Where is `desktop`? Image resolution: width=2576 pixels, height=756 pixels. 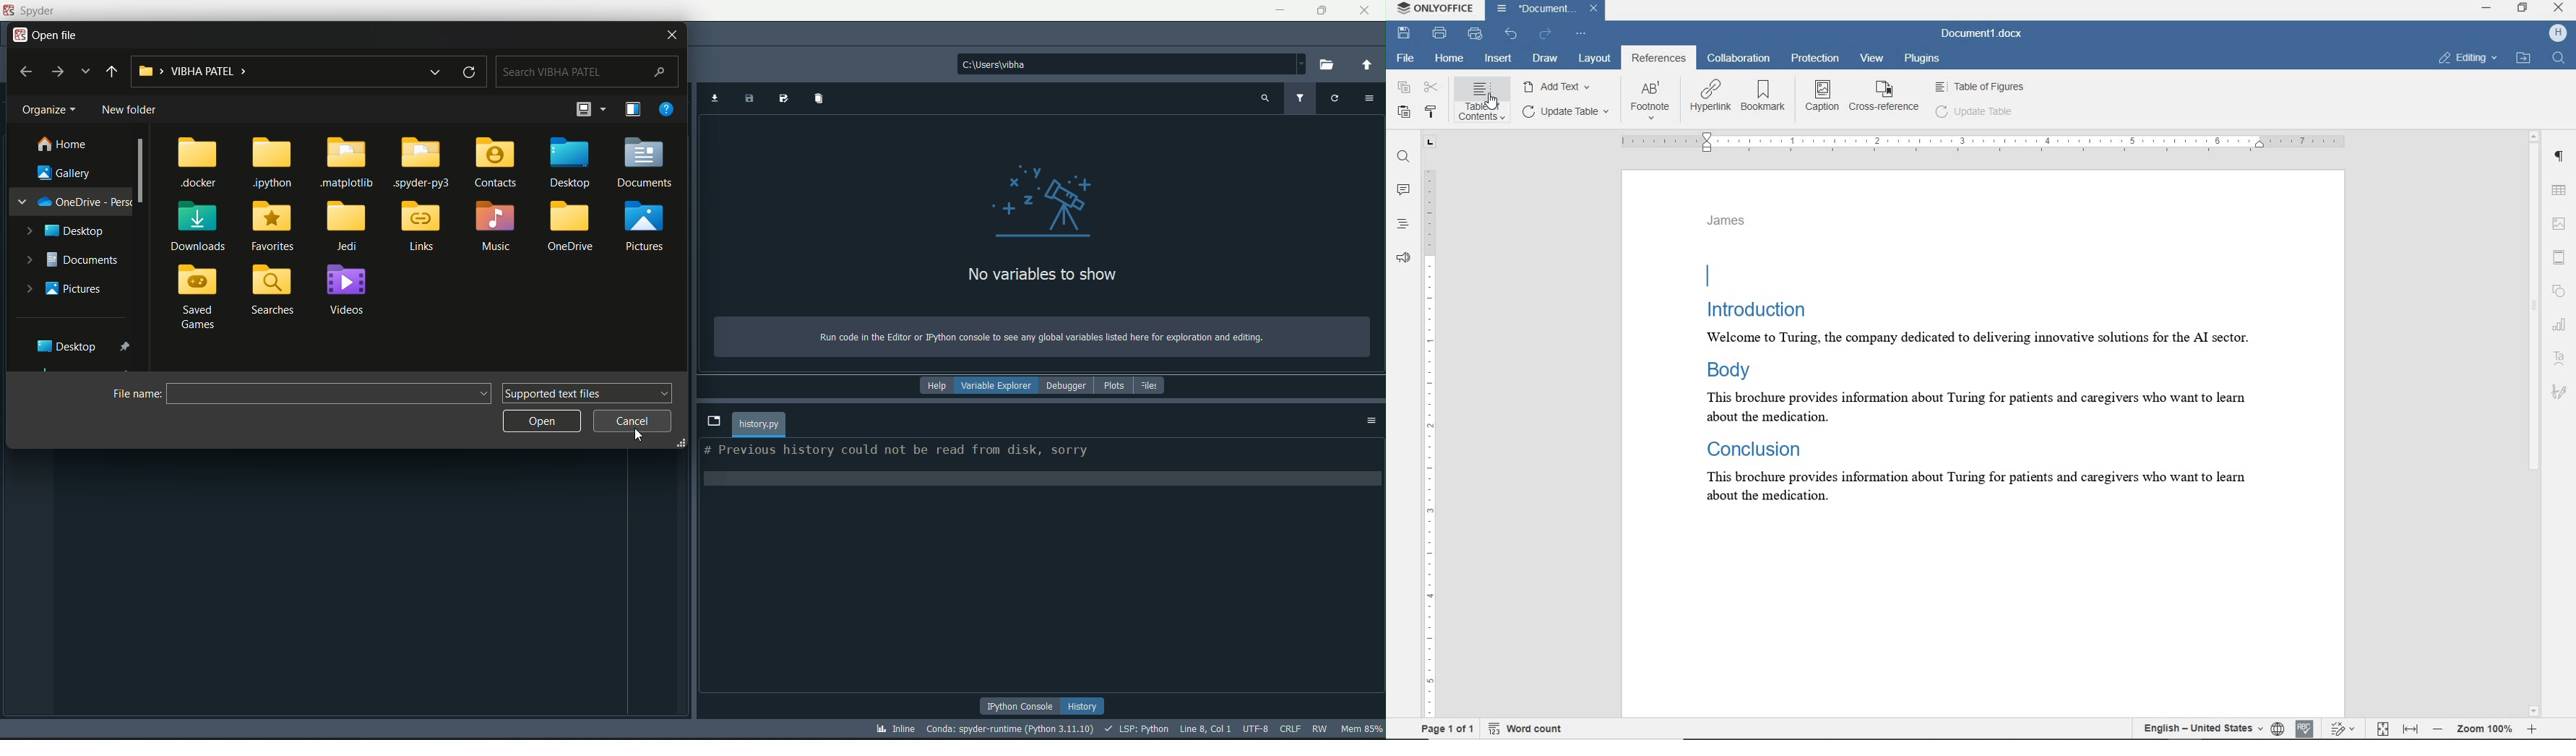 desktop is located at coordinates (86, 345).